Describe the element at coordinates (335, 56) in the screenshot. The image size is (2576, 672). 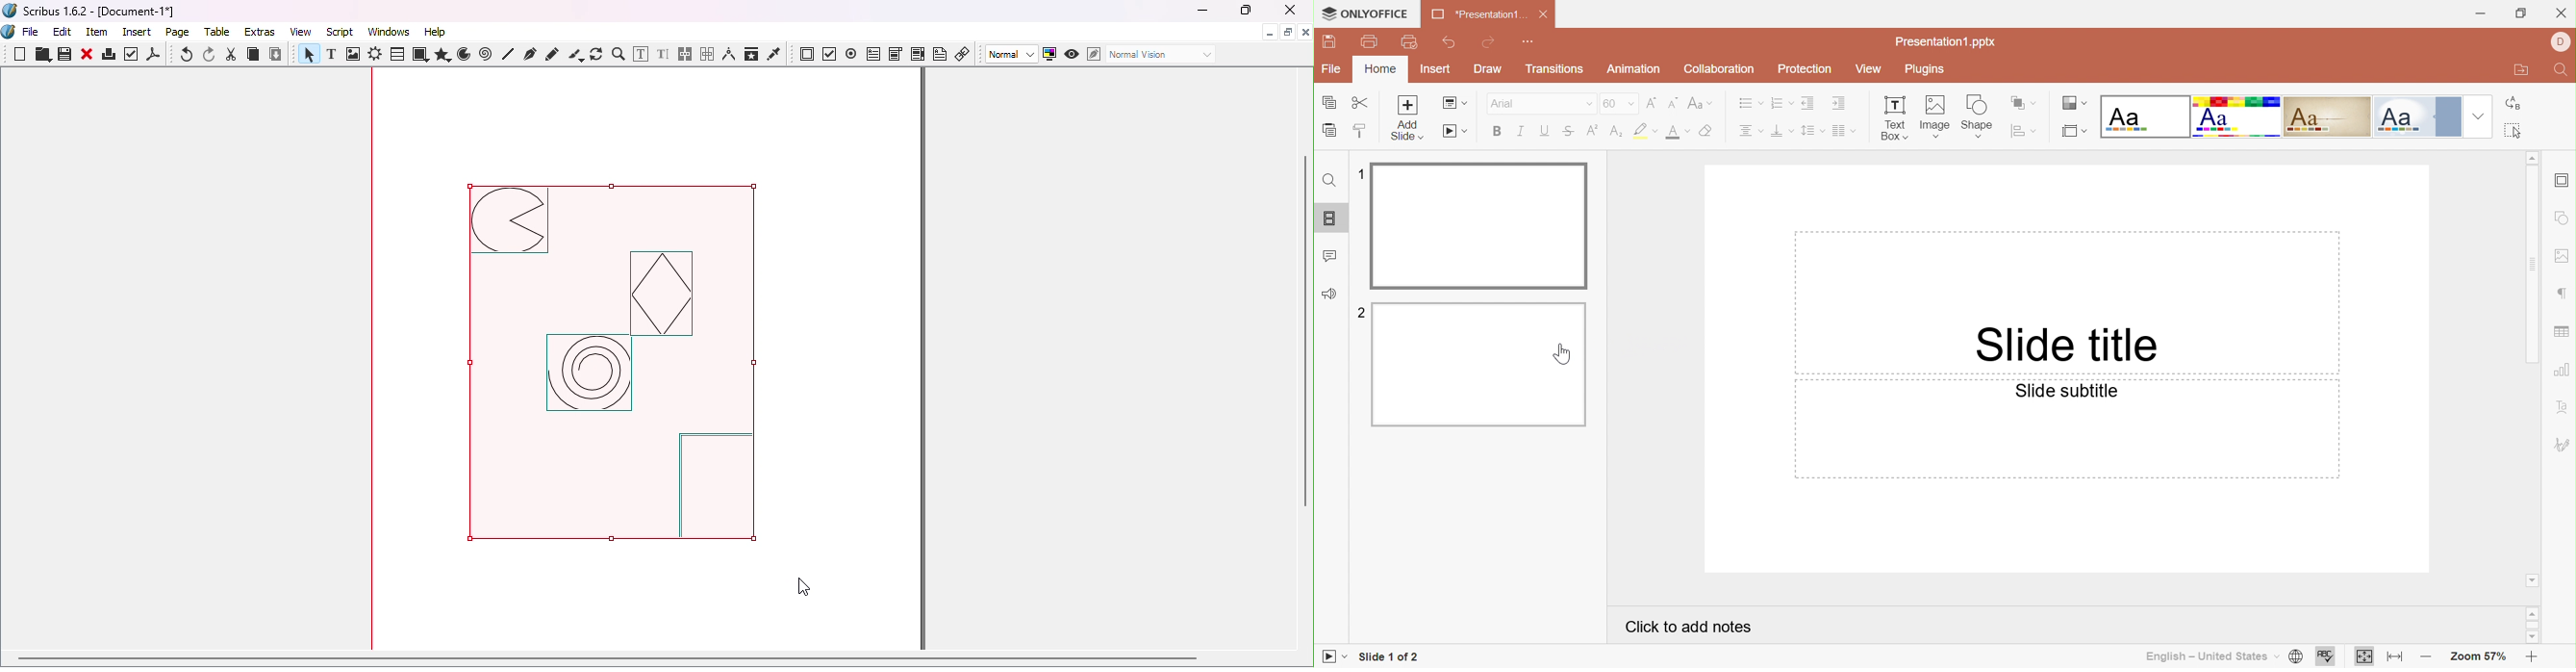
I see `Text frame` at that location.